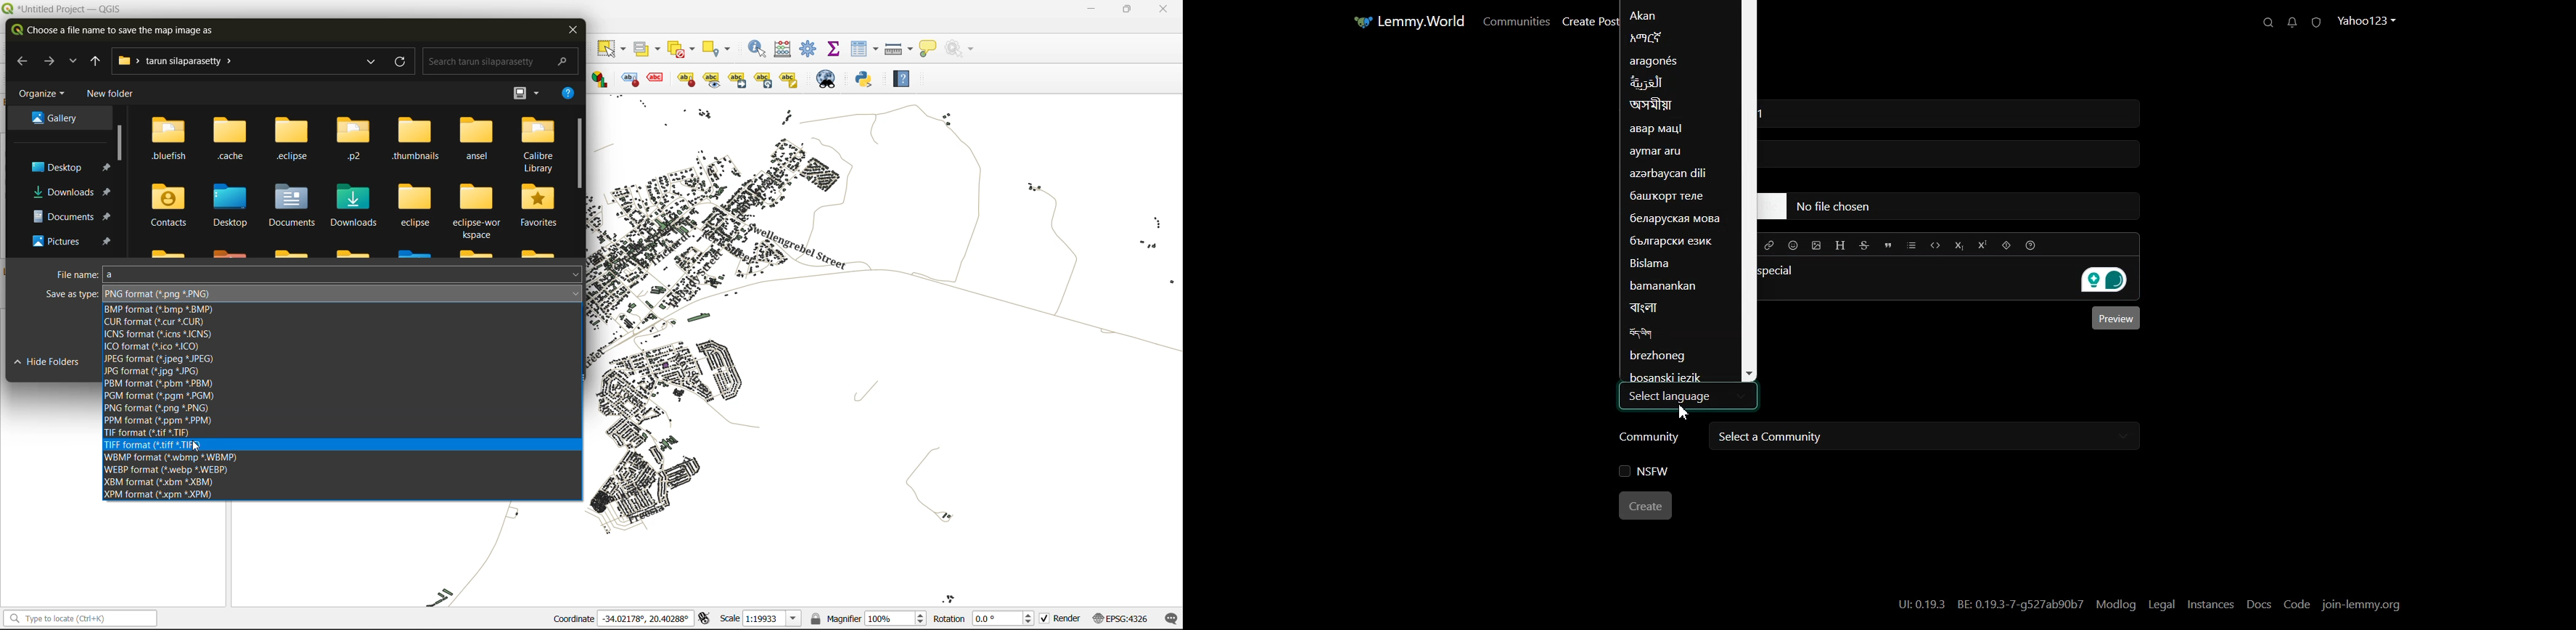 The width and height of the screenshot is (2576, 644). Describe the element at coordinates (1650, 438) in the screenshot. I see `Community` at that location.